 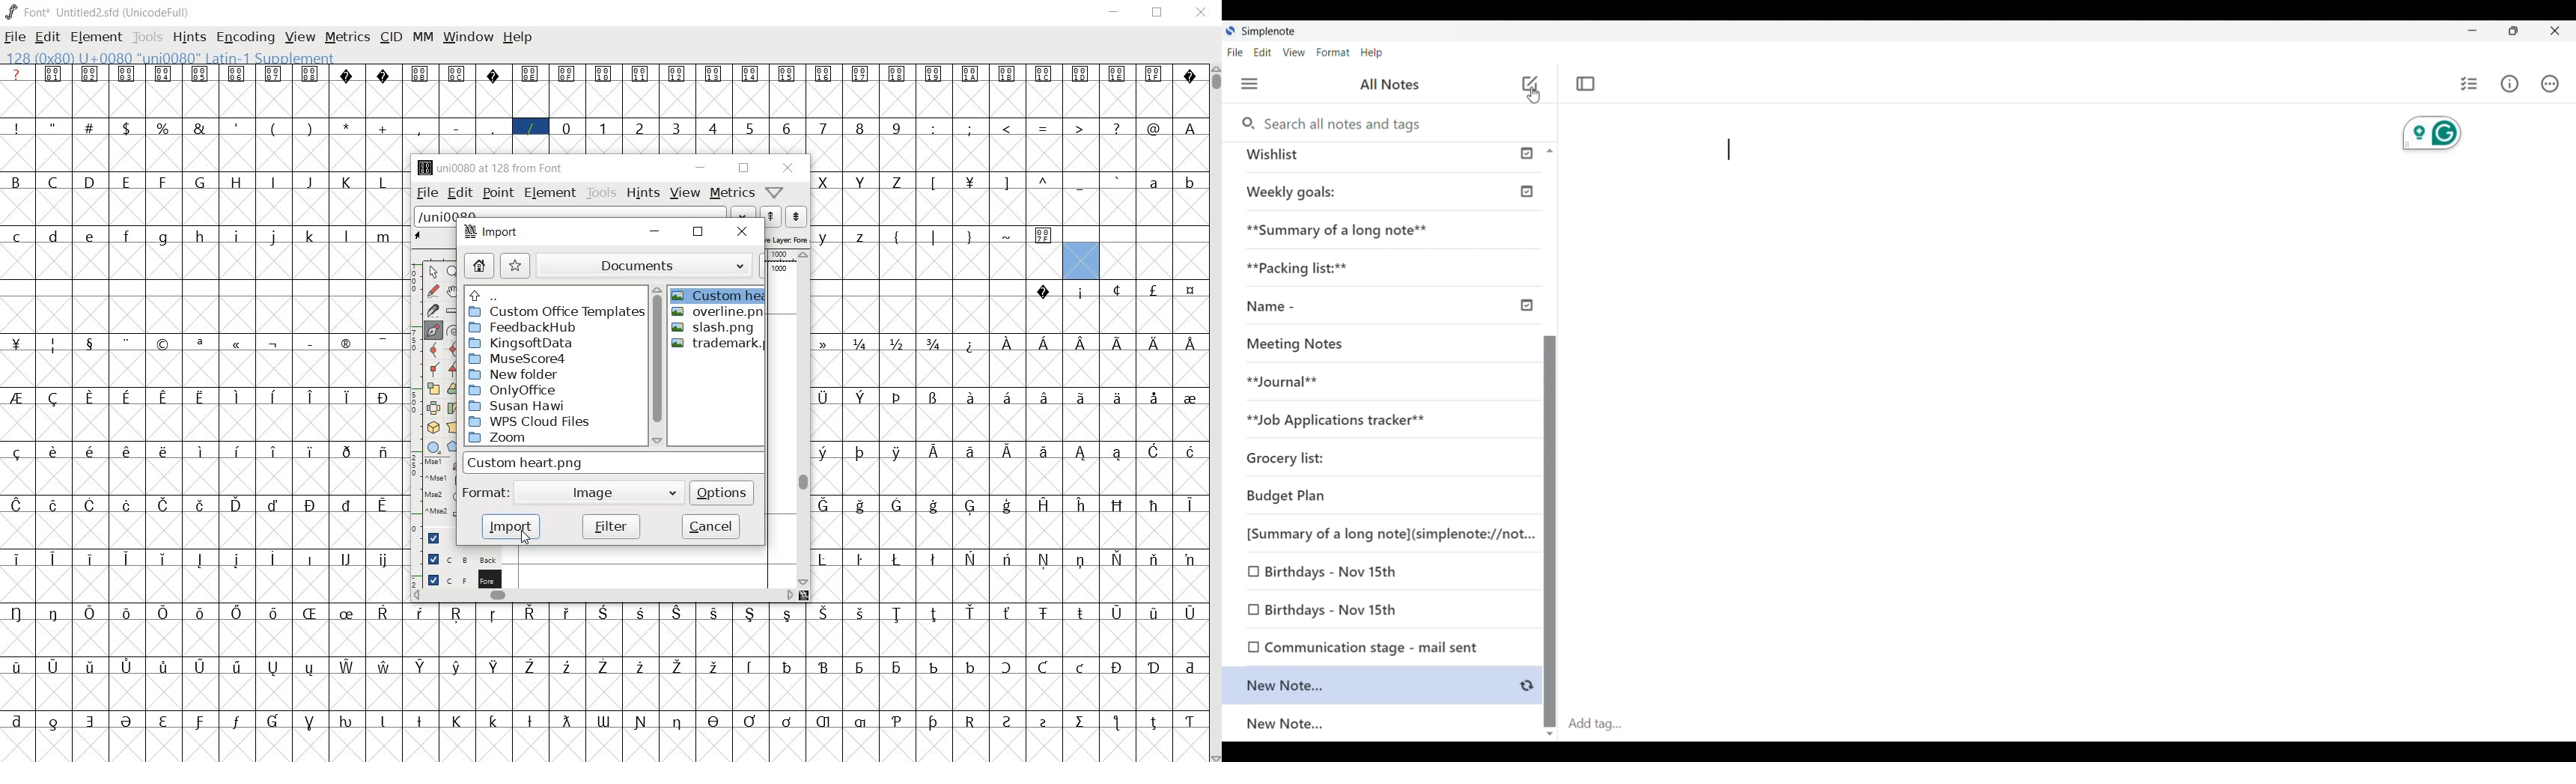 I want to click on glyph, so click(x=1191, y=185).